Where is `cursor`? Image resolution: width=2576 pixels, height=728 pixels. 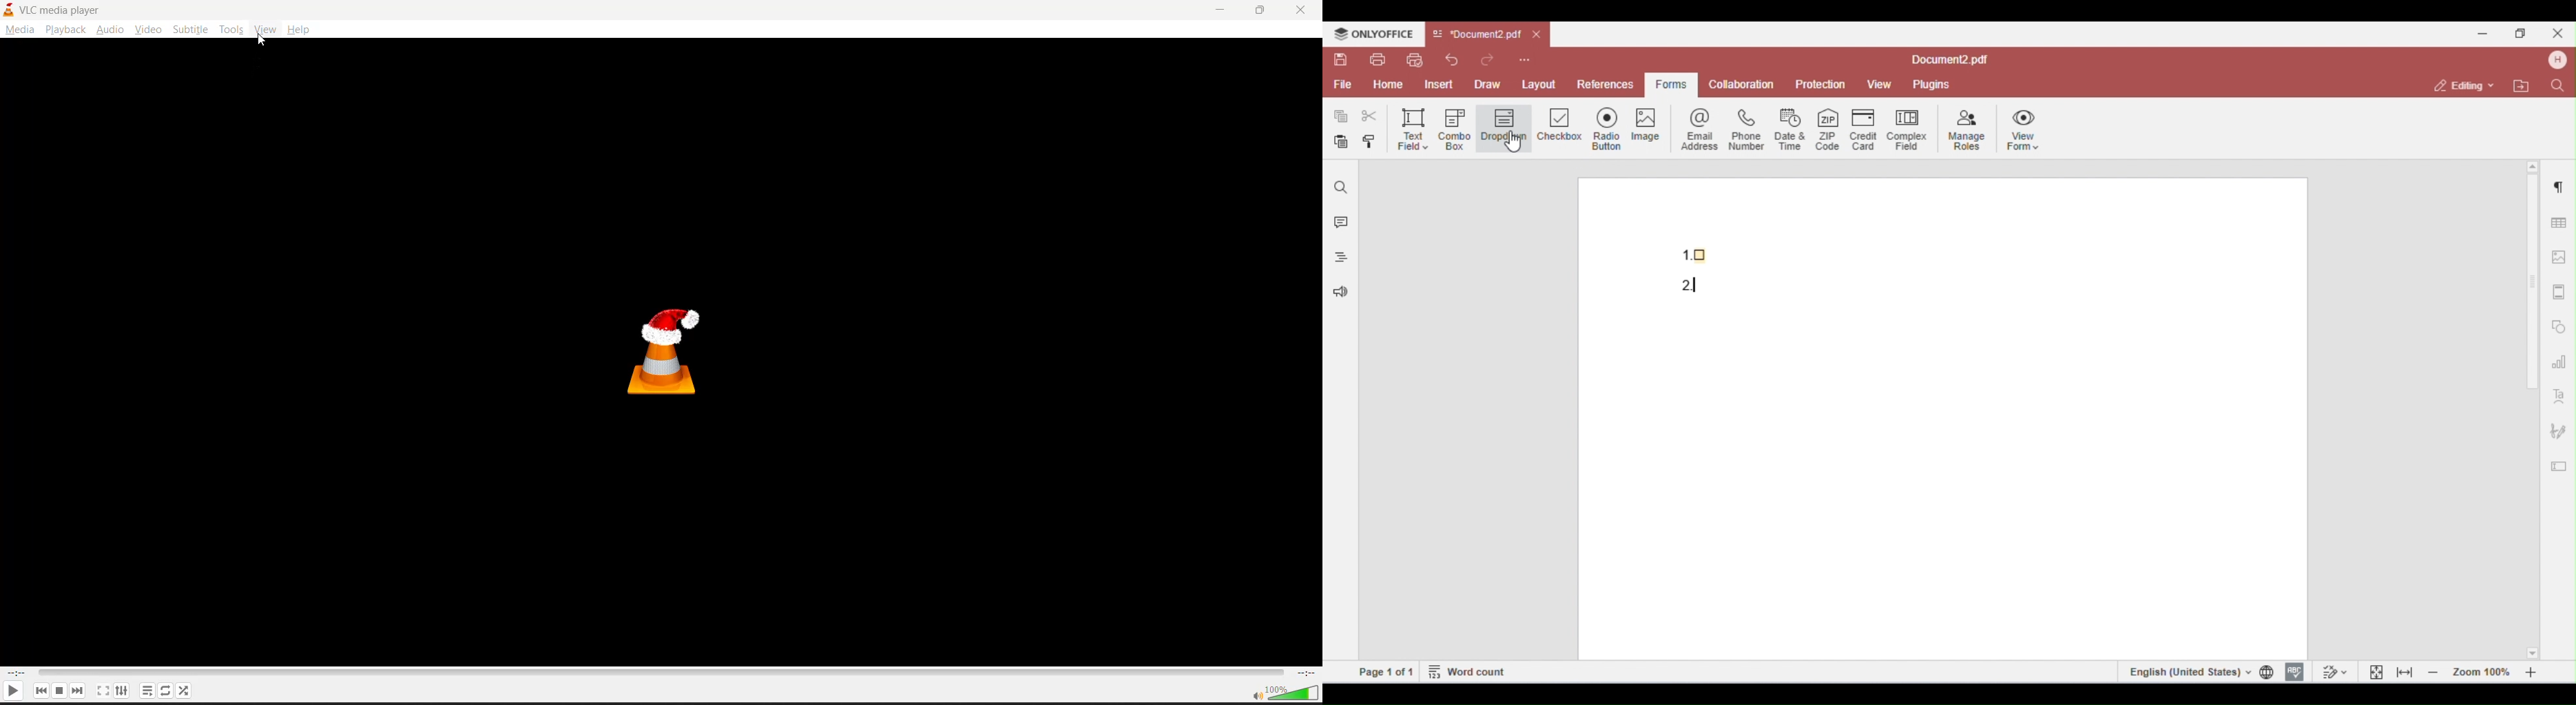 cursor is located at coordinates (262, 42).